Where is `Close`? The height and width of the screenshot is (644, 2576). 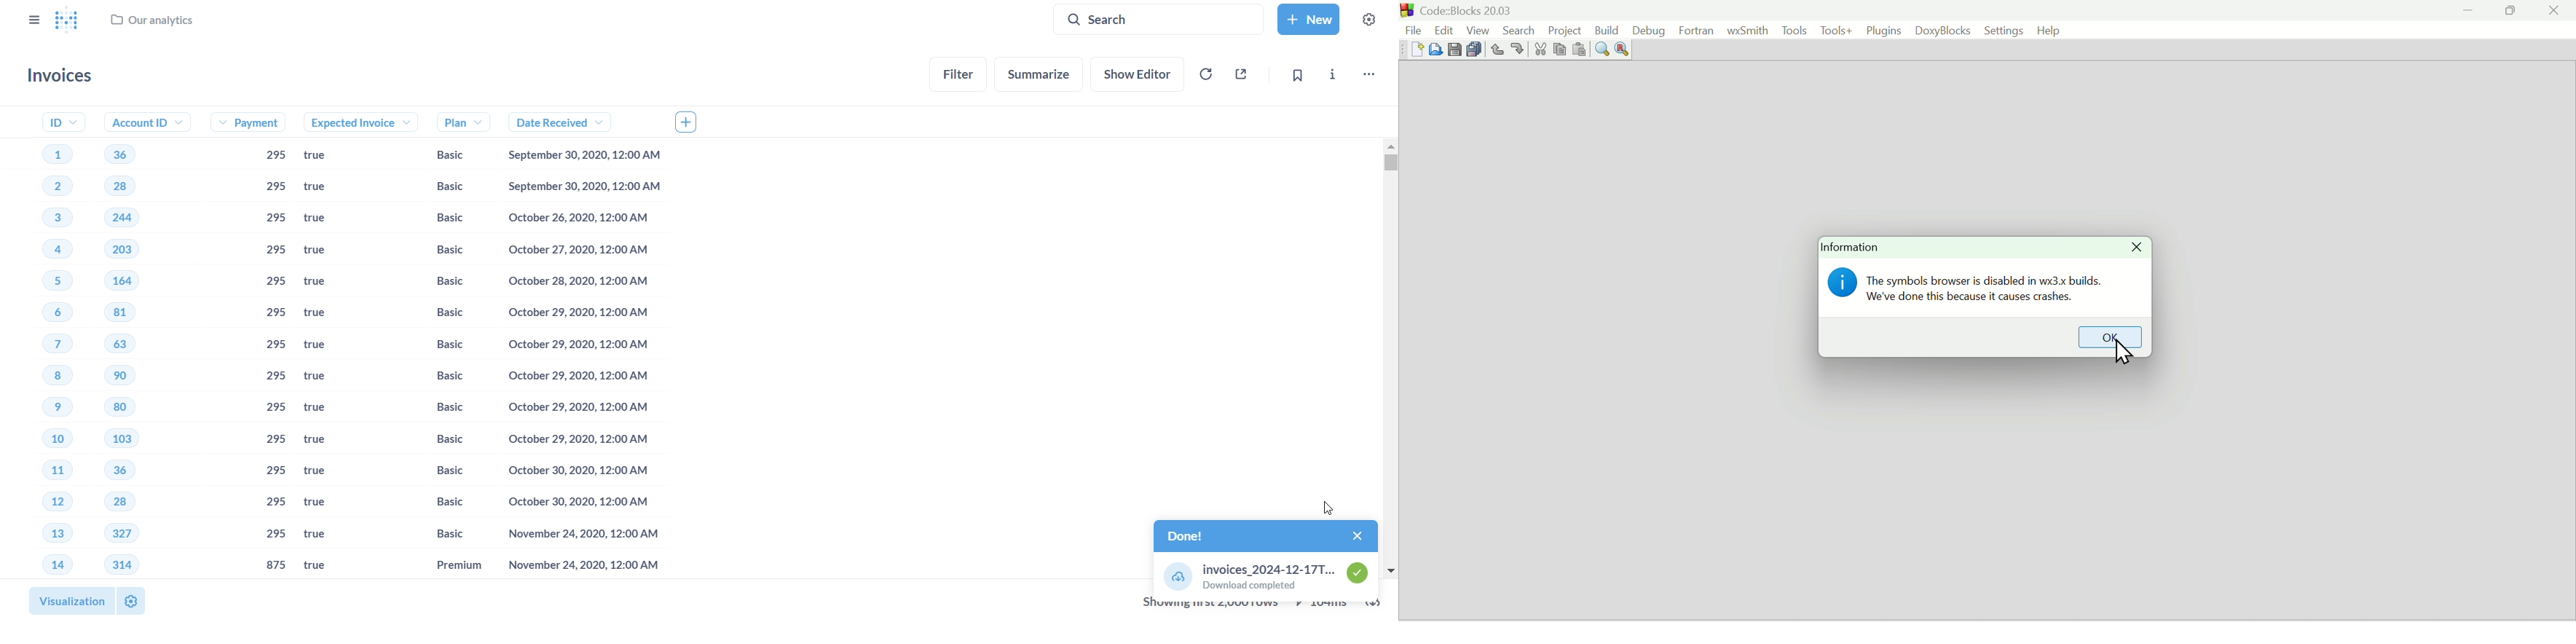 Close is located at coordinates (2136, 247).